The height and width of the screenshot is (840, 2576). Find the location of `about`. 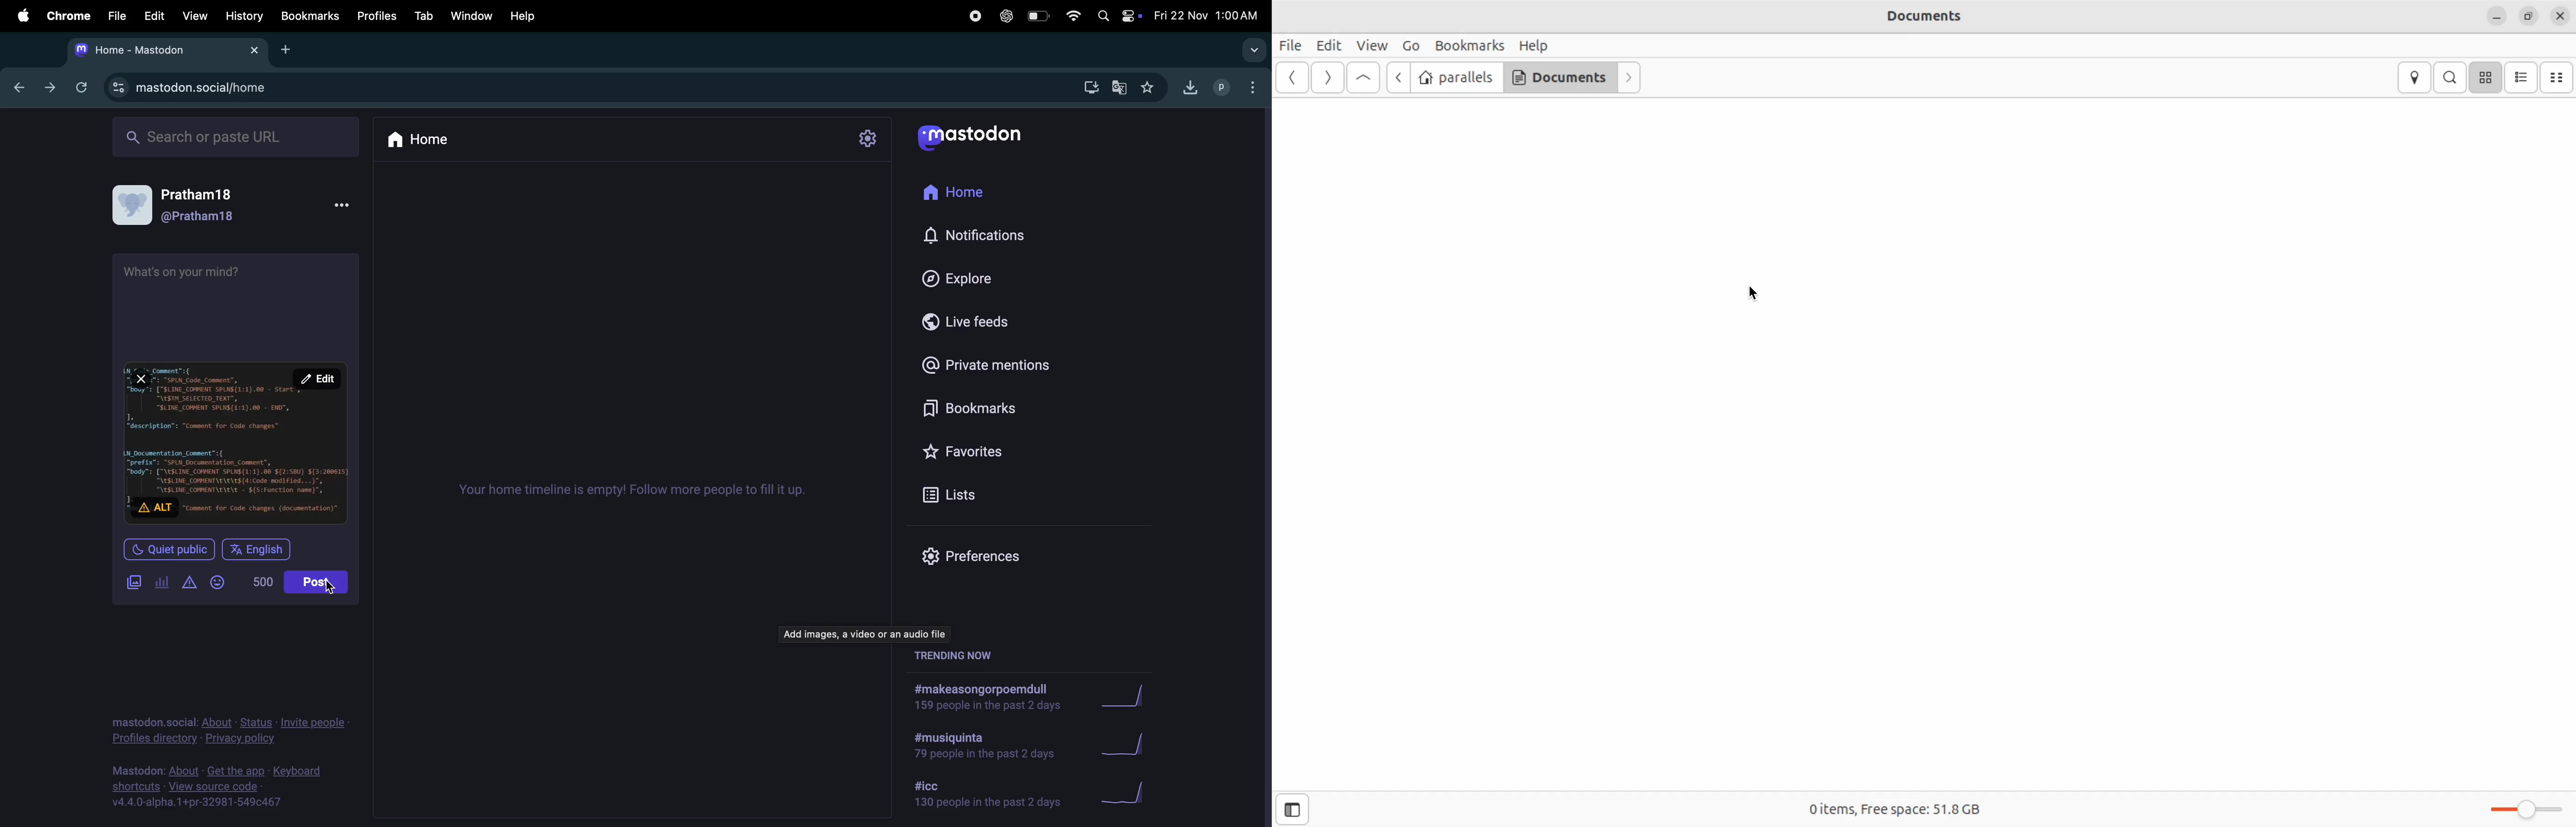

about is located at coordinates (218, 723).